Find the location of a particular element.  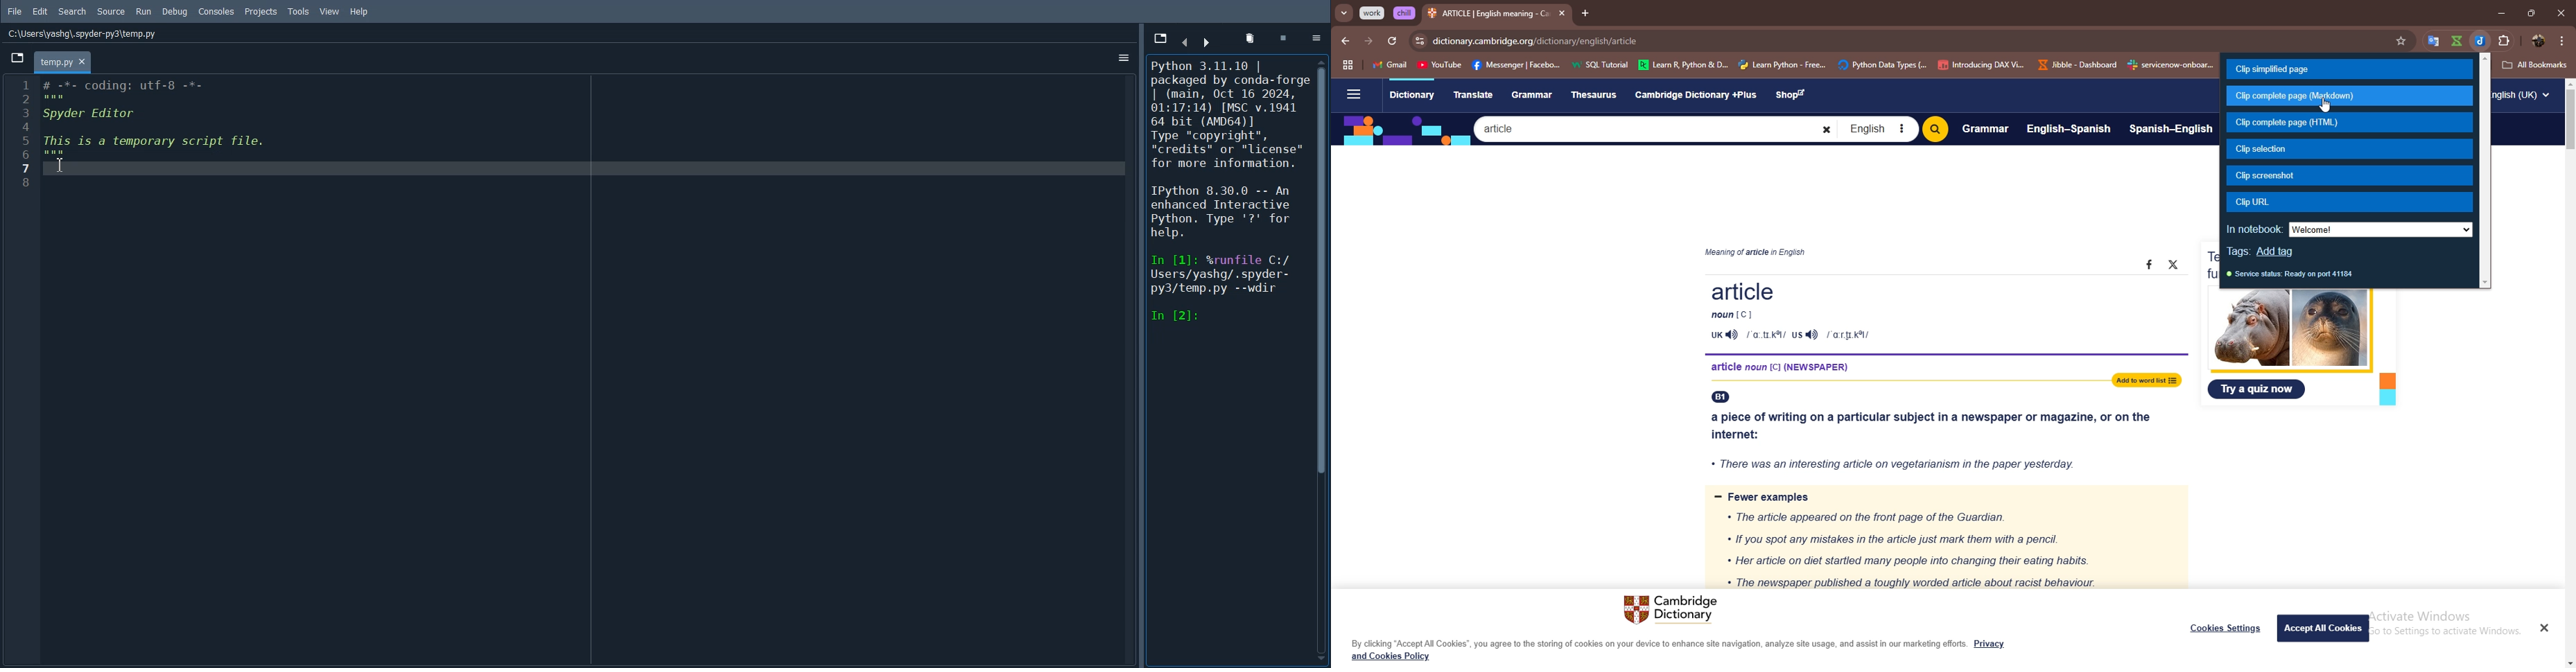

joplin is located at coordinates (2482, 40).